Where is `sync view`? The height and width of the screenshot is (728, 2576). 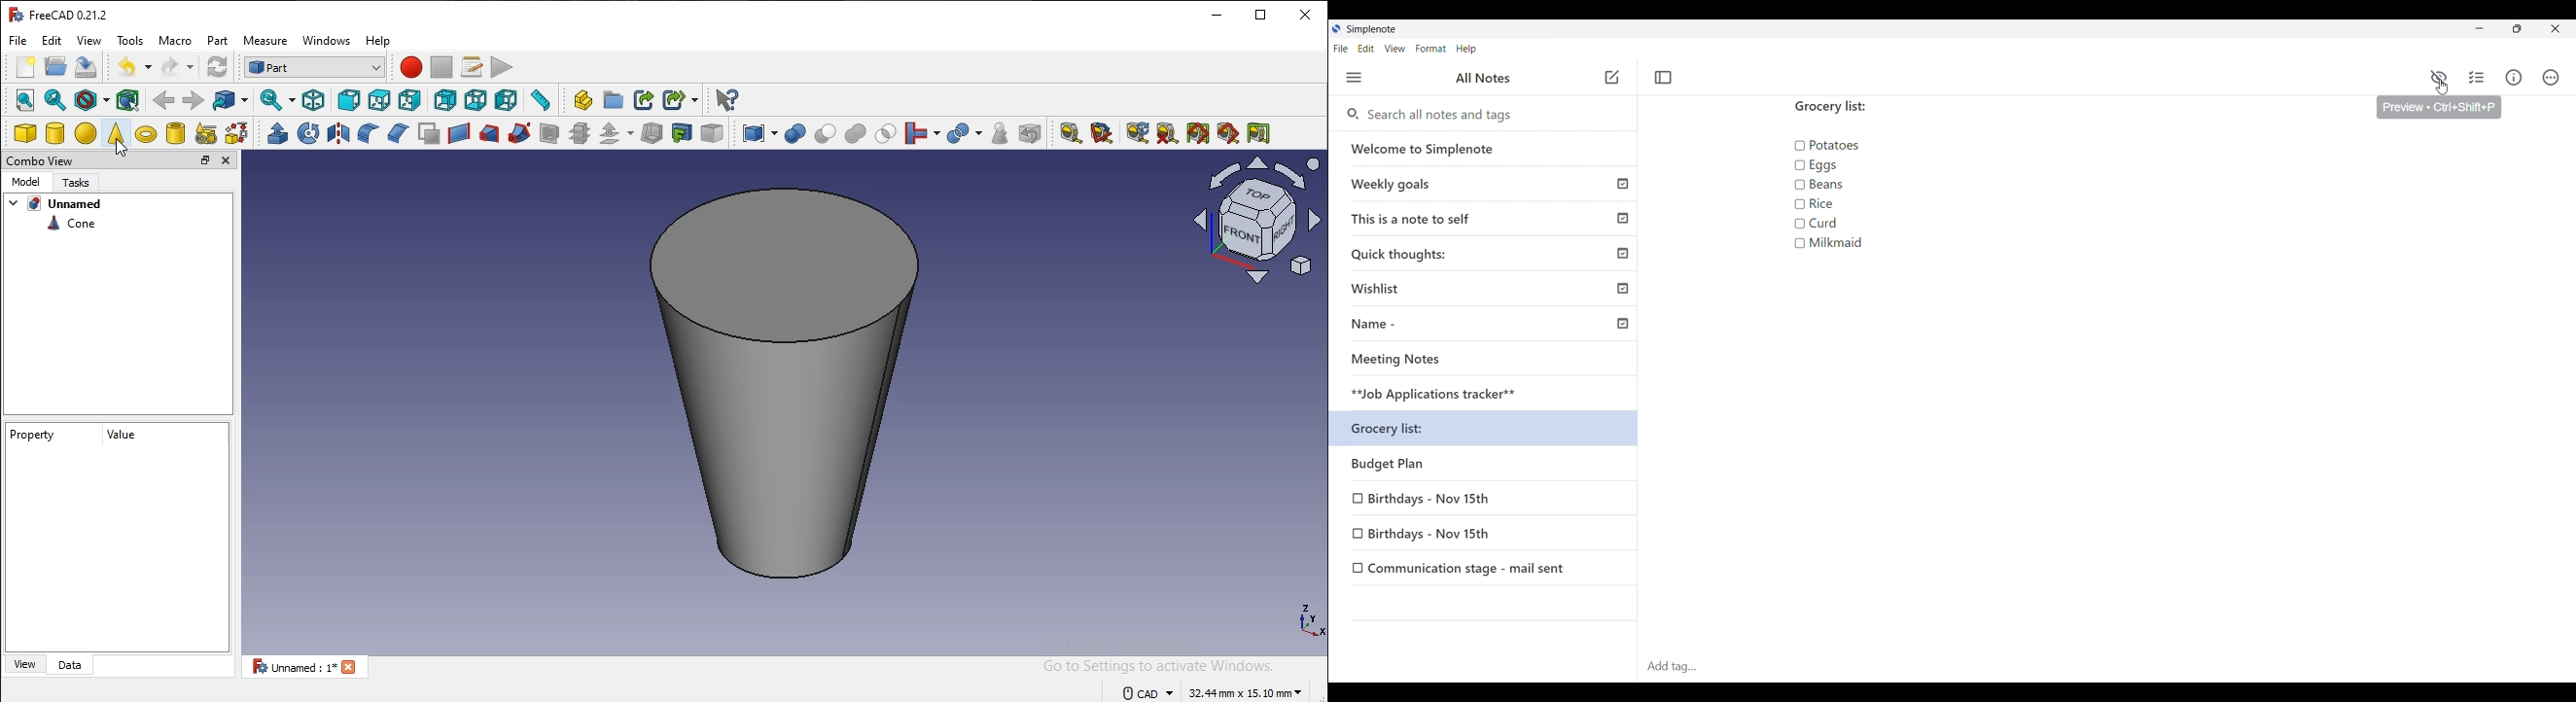 sync view is located at coordinates (272, 99).